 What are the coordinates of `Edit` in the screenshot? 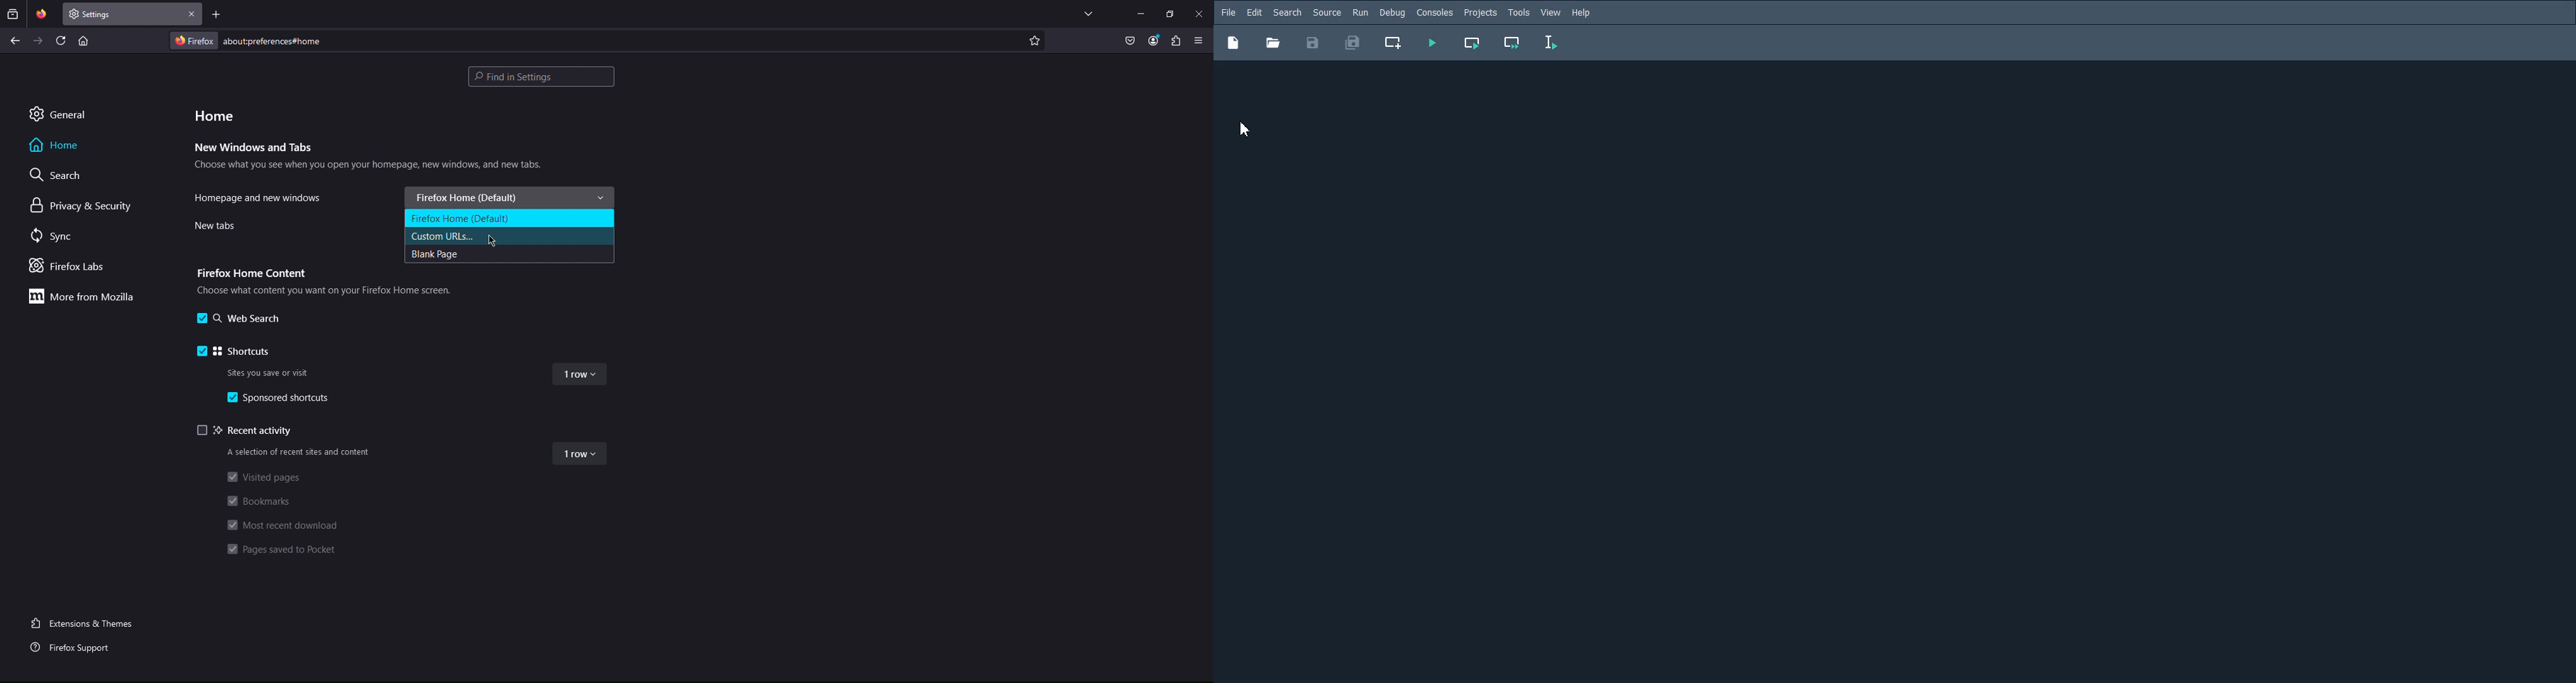 It's located at (1254, 13).